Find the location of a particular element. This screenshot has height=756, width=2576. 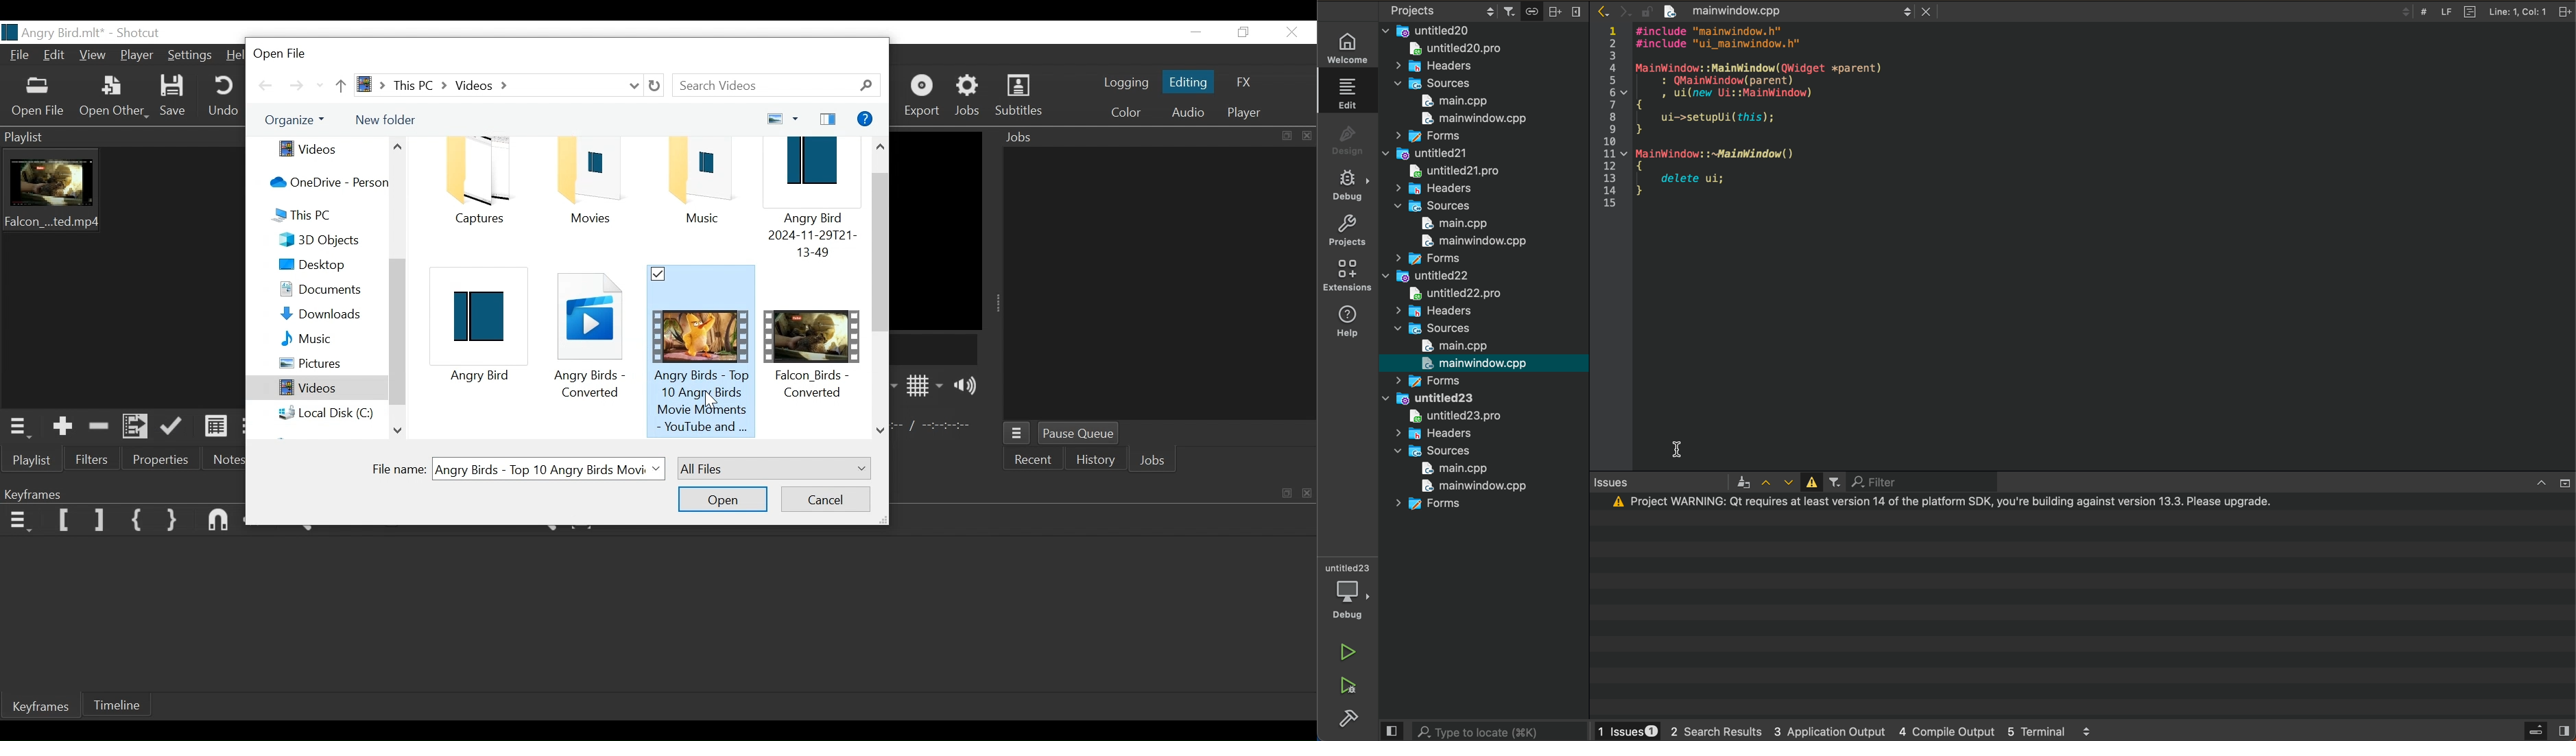

sources is located at coordinates (1436, 329).